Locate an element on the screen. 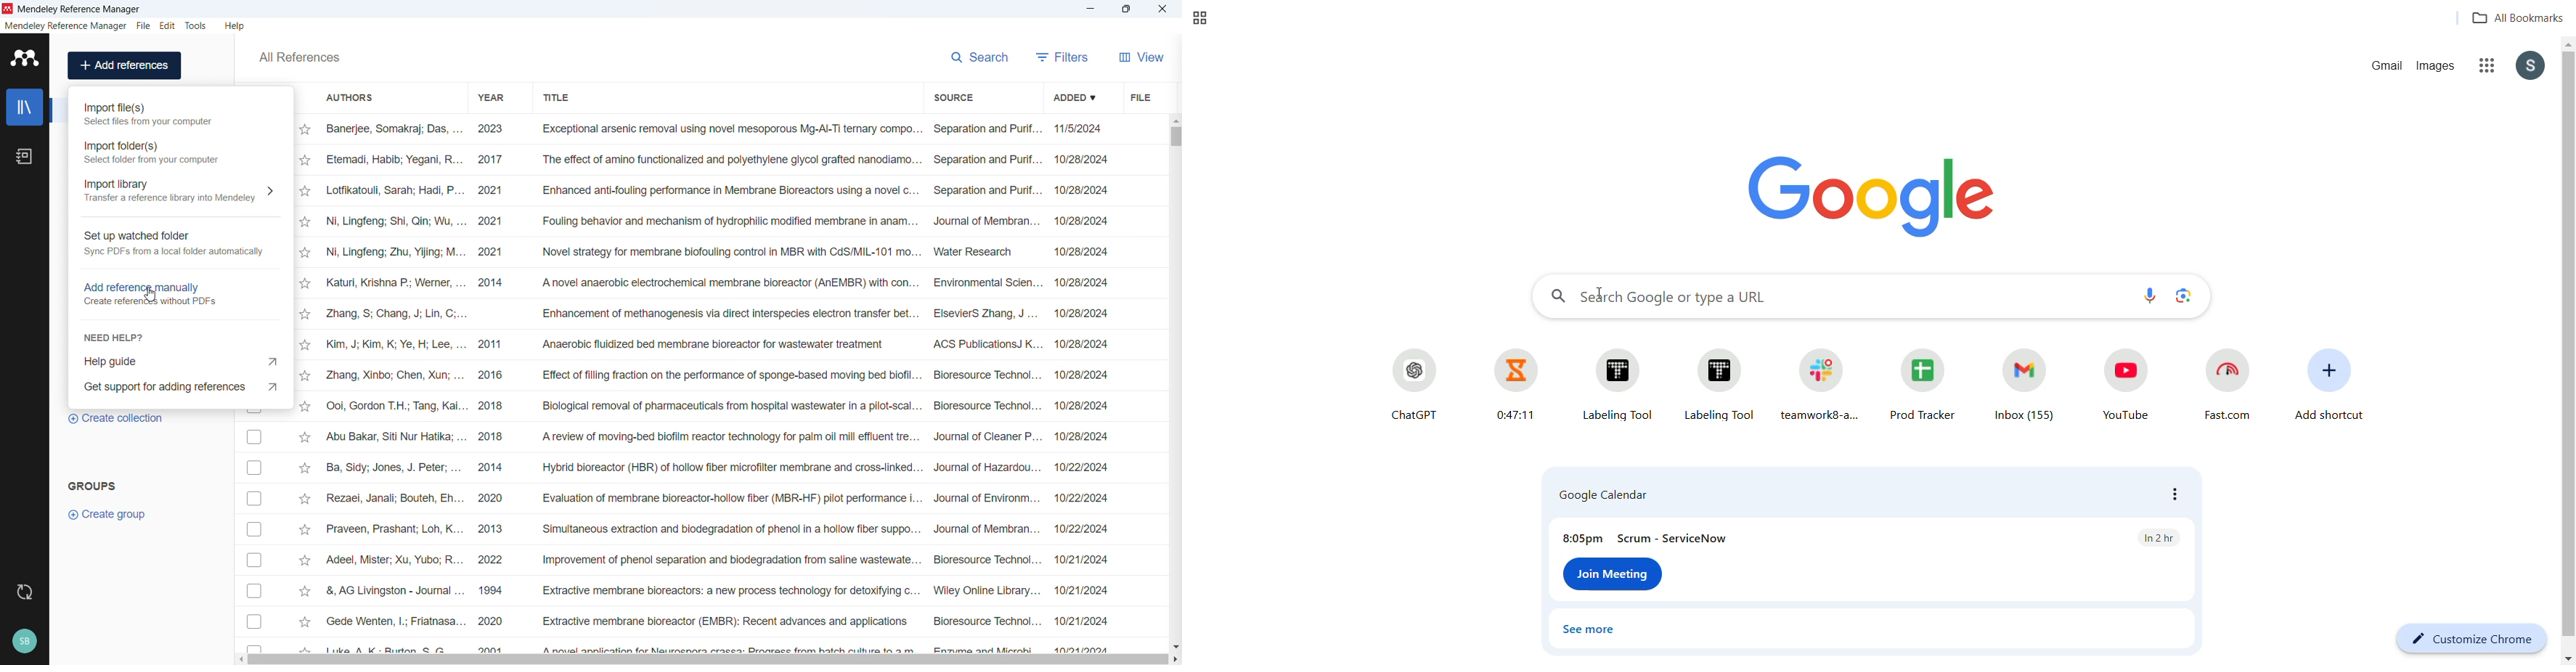 The image size is (2576, 672).  All references  is located at coordinates (299, 57).